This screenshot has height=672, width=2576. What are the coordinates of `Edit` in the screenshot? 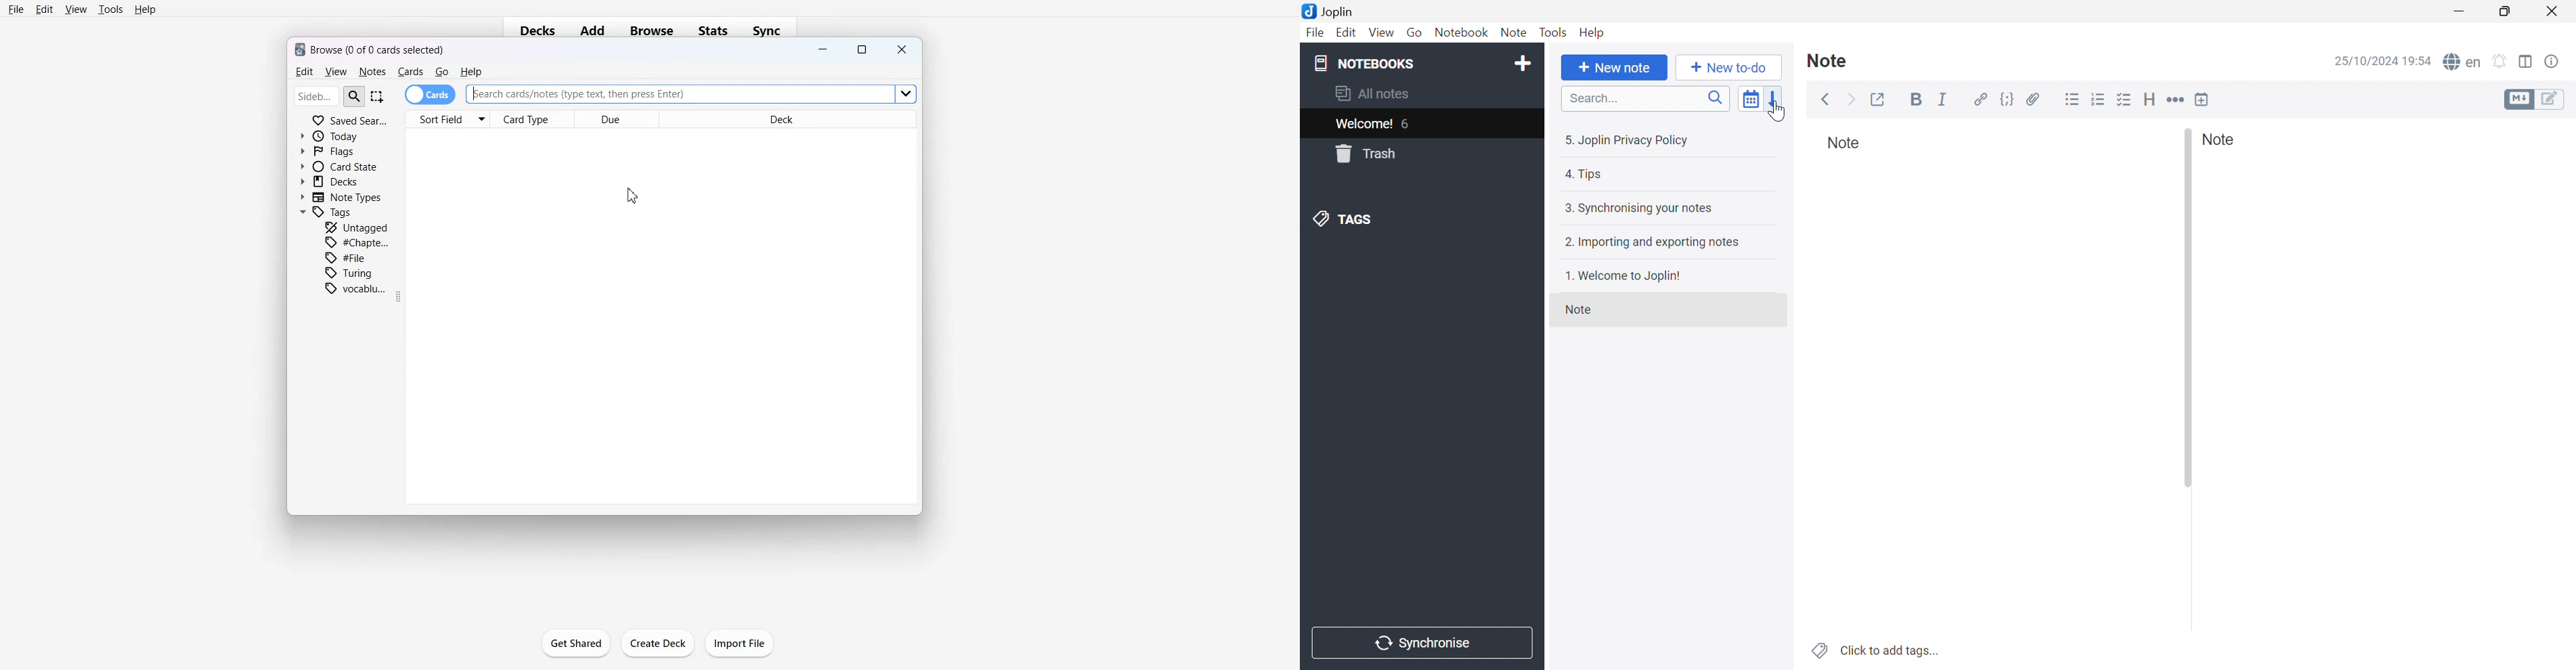 It's located at (1346, 33).